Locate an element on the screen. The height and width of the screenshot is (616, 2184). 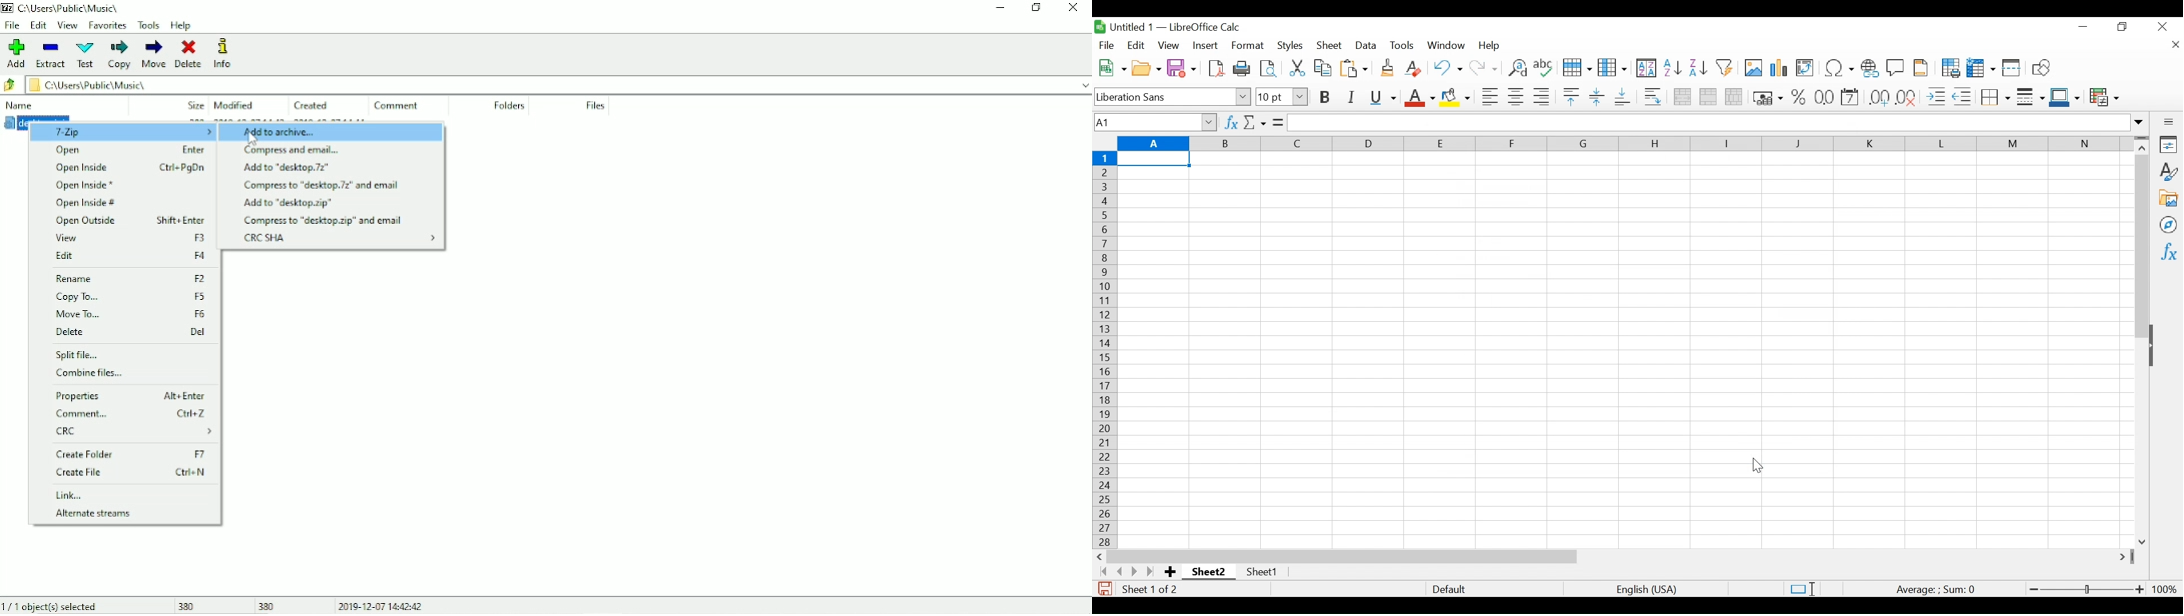
Show/Hide Pane is located at coordinates (2157, 347).